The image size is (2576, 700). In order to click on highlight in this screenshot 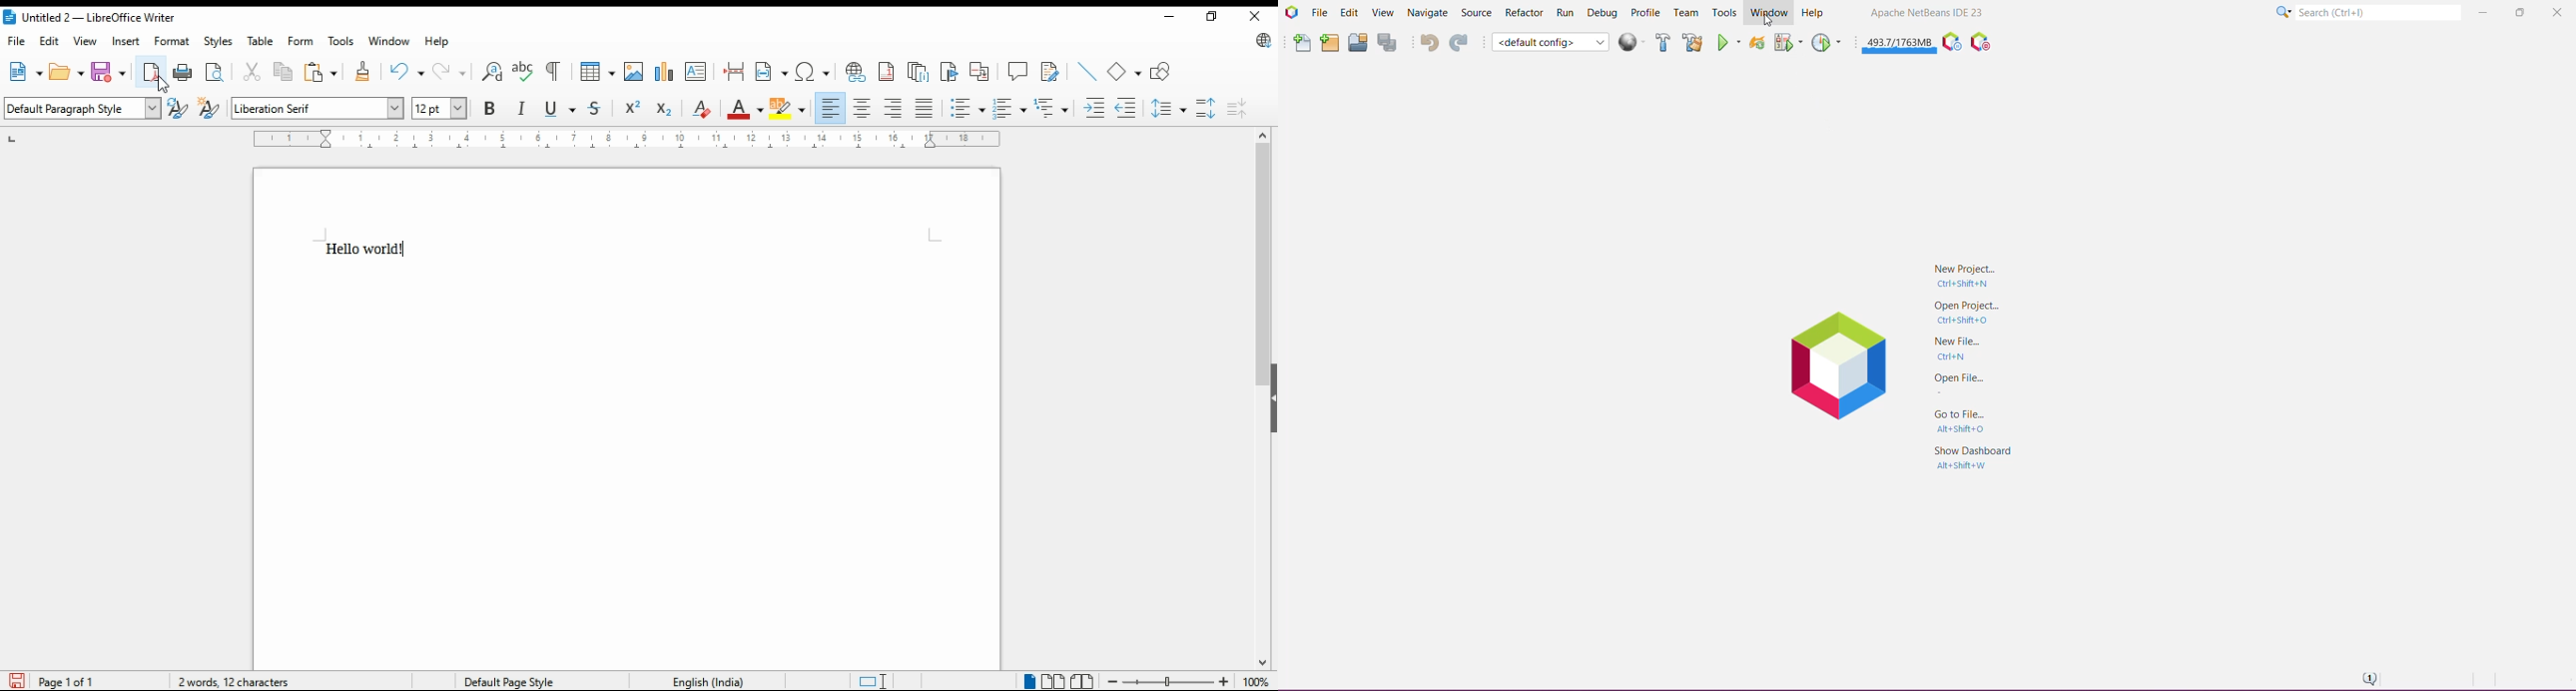, I will do `click(791, 108)`.